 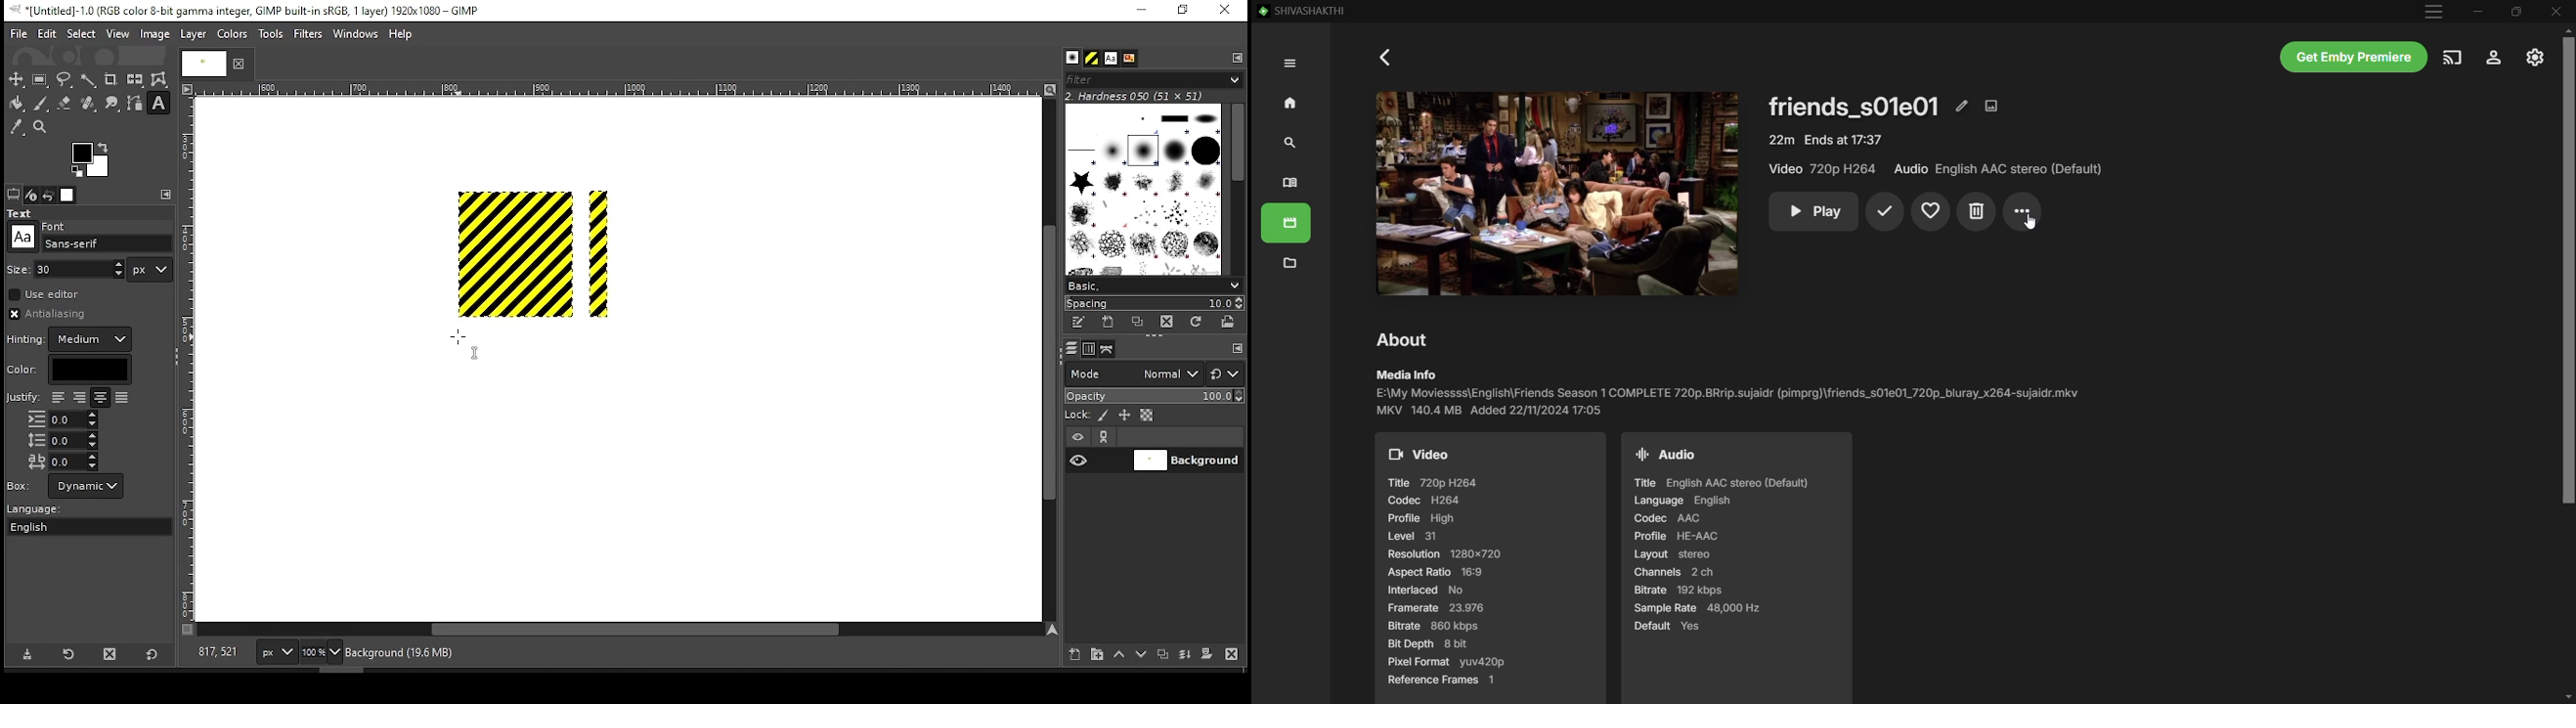 What do you see at coordinates (151, 270) in the screenshot?
I see `units` at bounding box center [151, 270].